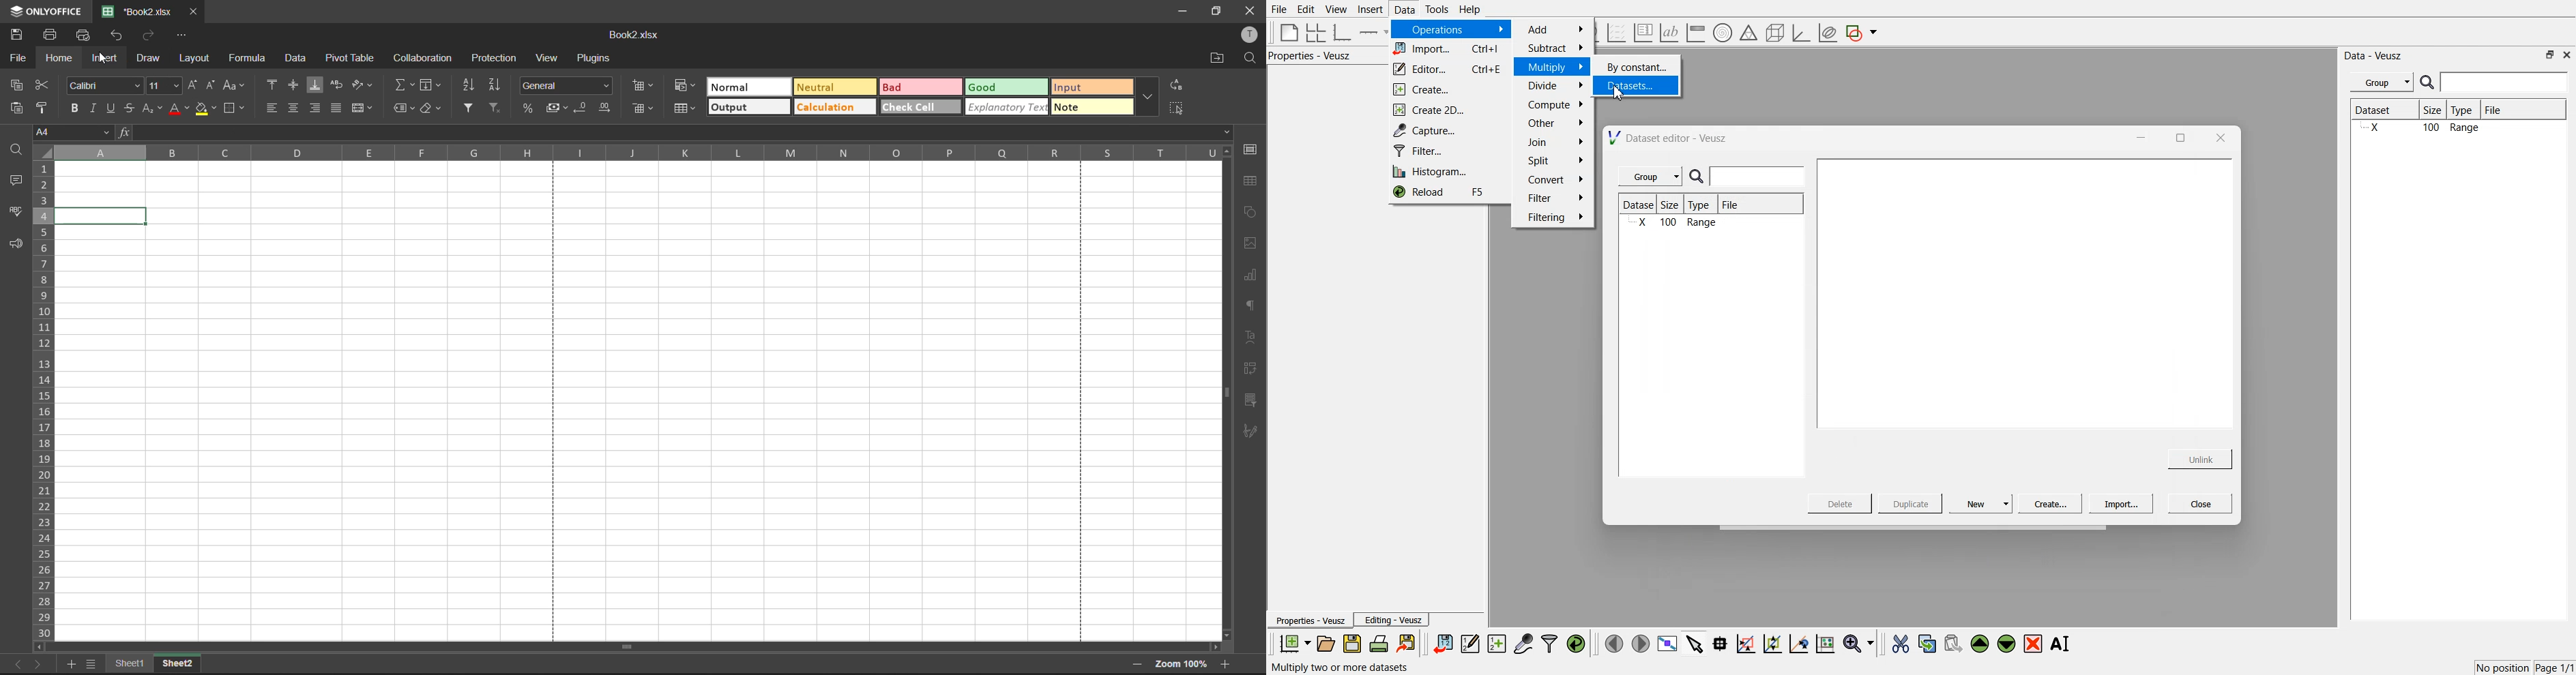 This screenshot has height=700, width=2576. I want to click on decrease decimal, so click(582, 109).